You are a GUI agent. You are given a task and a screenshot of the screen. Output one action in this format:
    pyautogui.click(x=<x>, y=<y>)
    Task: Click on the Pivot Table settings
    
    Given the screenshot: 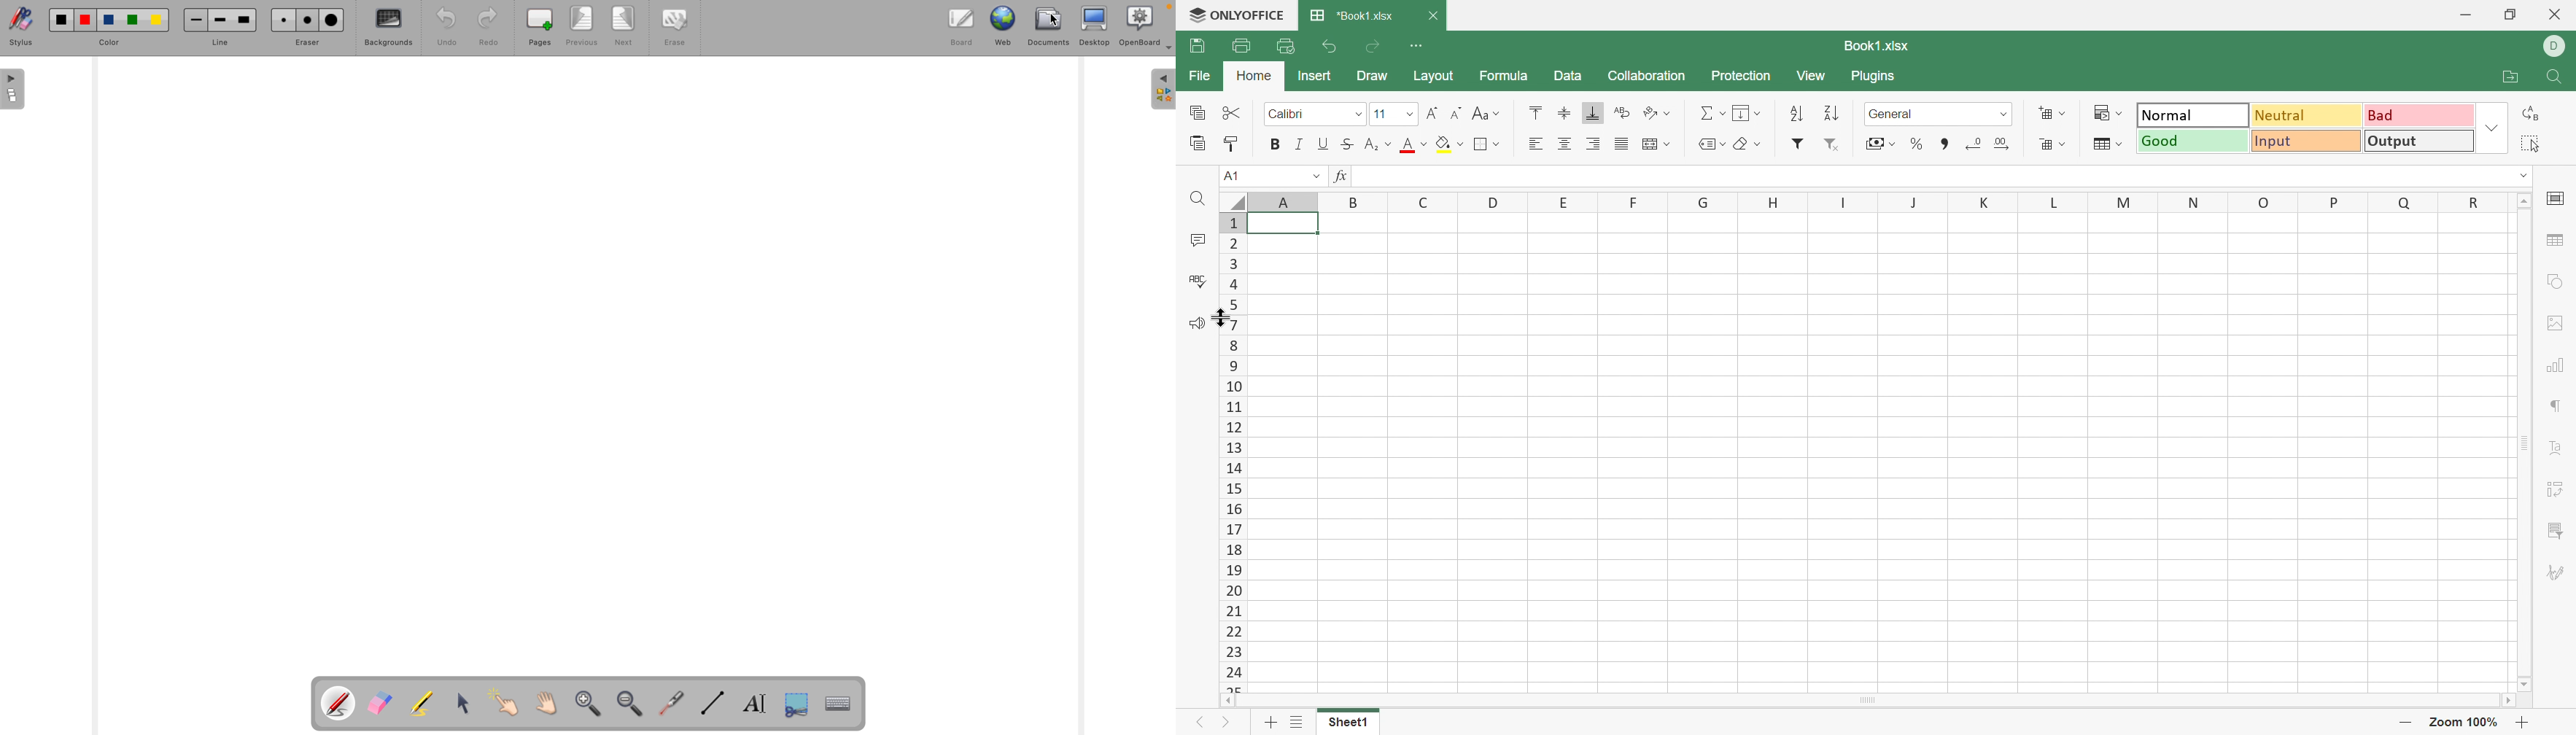 What is the action you would take?
    pyautogui.click(x=2557, y=490)
    